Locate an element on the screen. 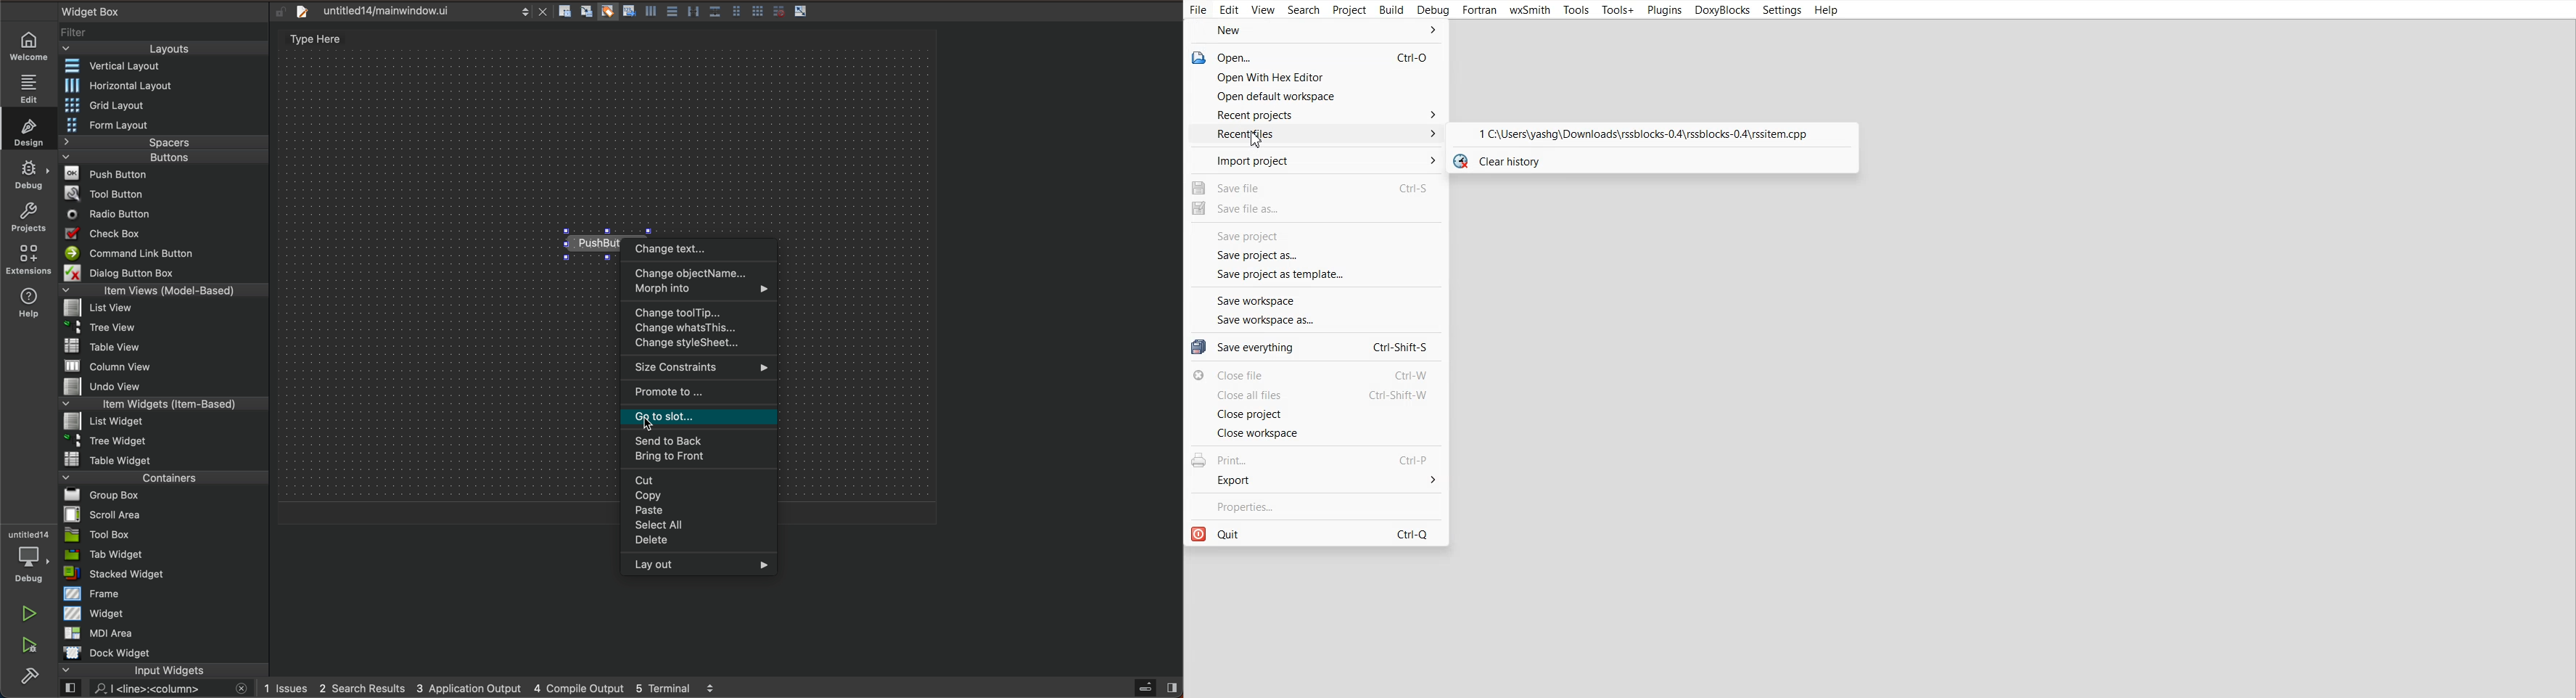 The image size is (2576, 700).  is located at coordinates (736, 12).